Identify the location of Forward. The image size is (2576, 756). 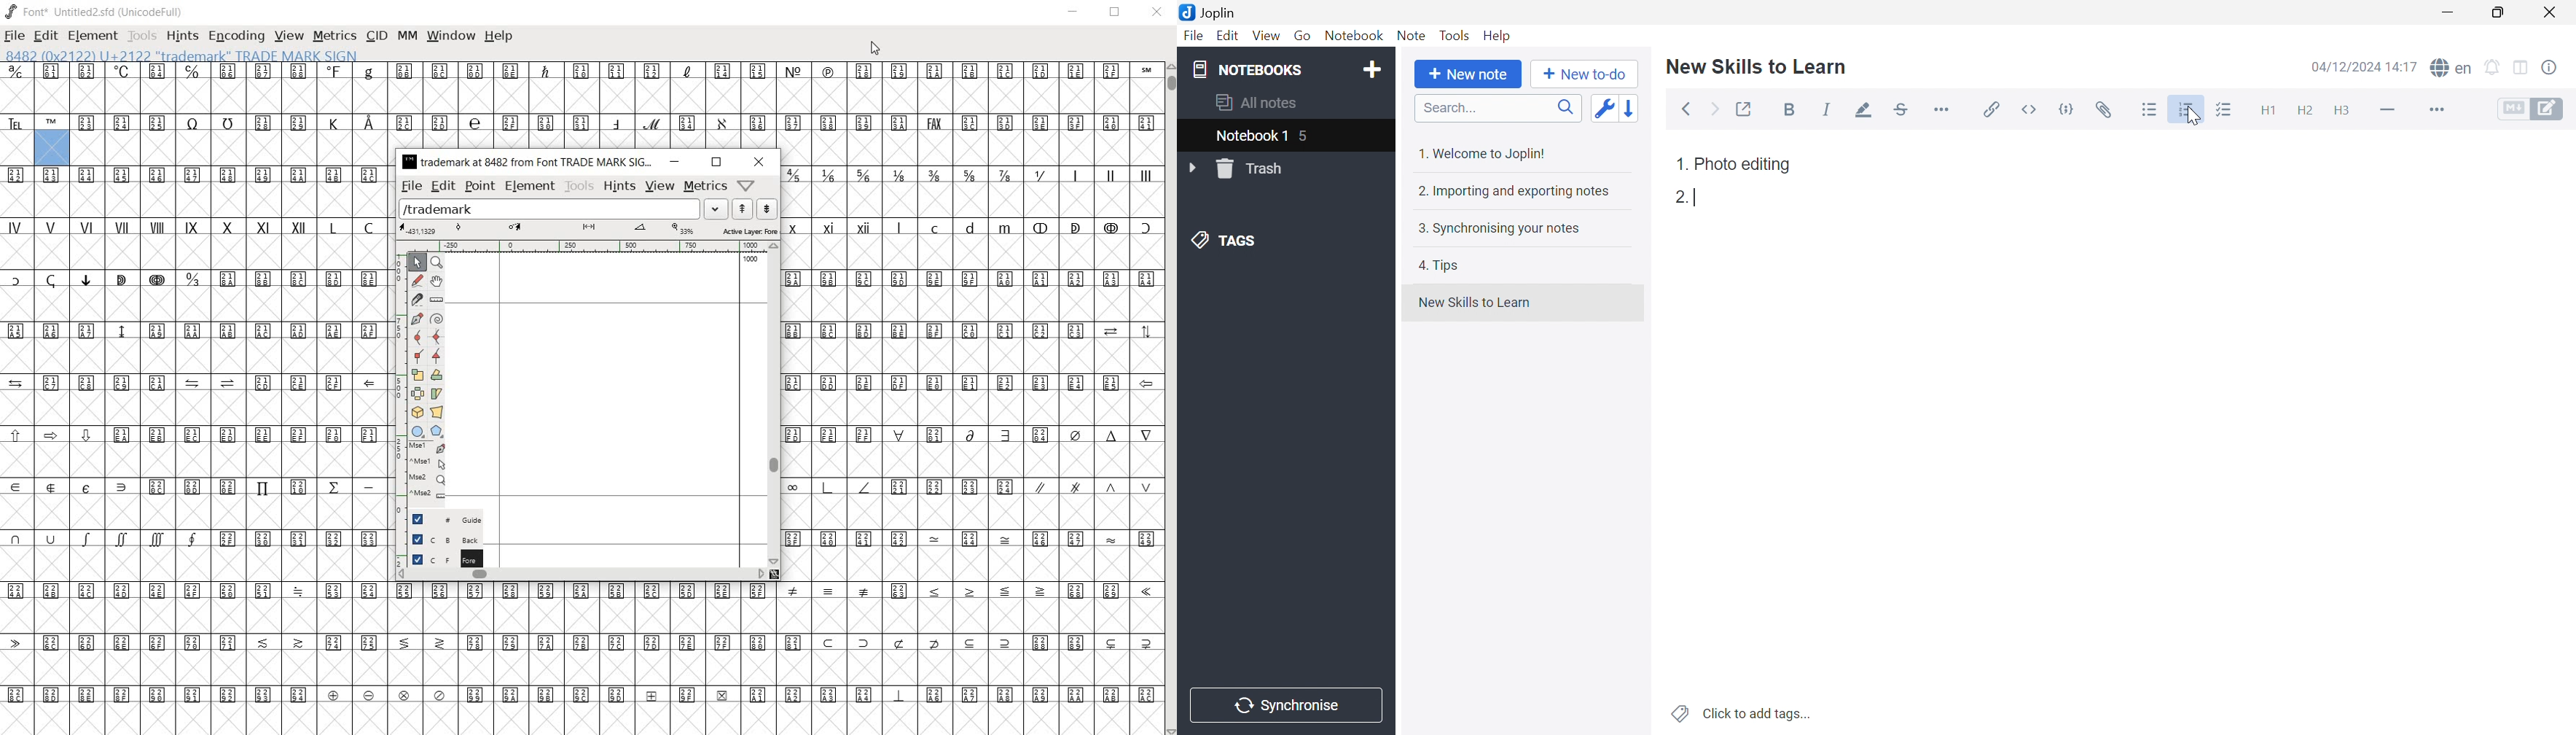
(1715, 111).